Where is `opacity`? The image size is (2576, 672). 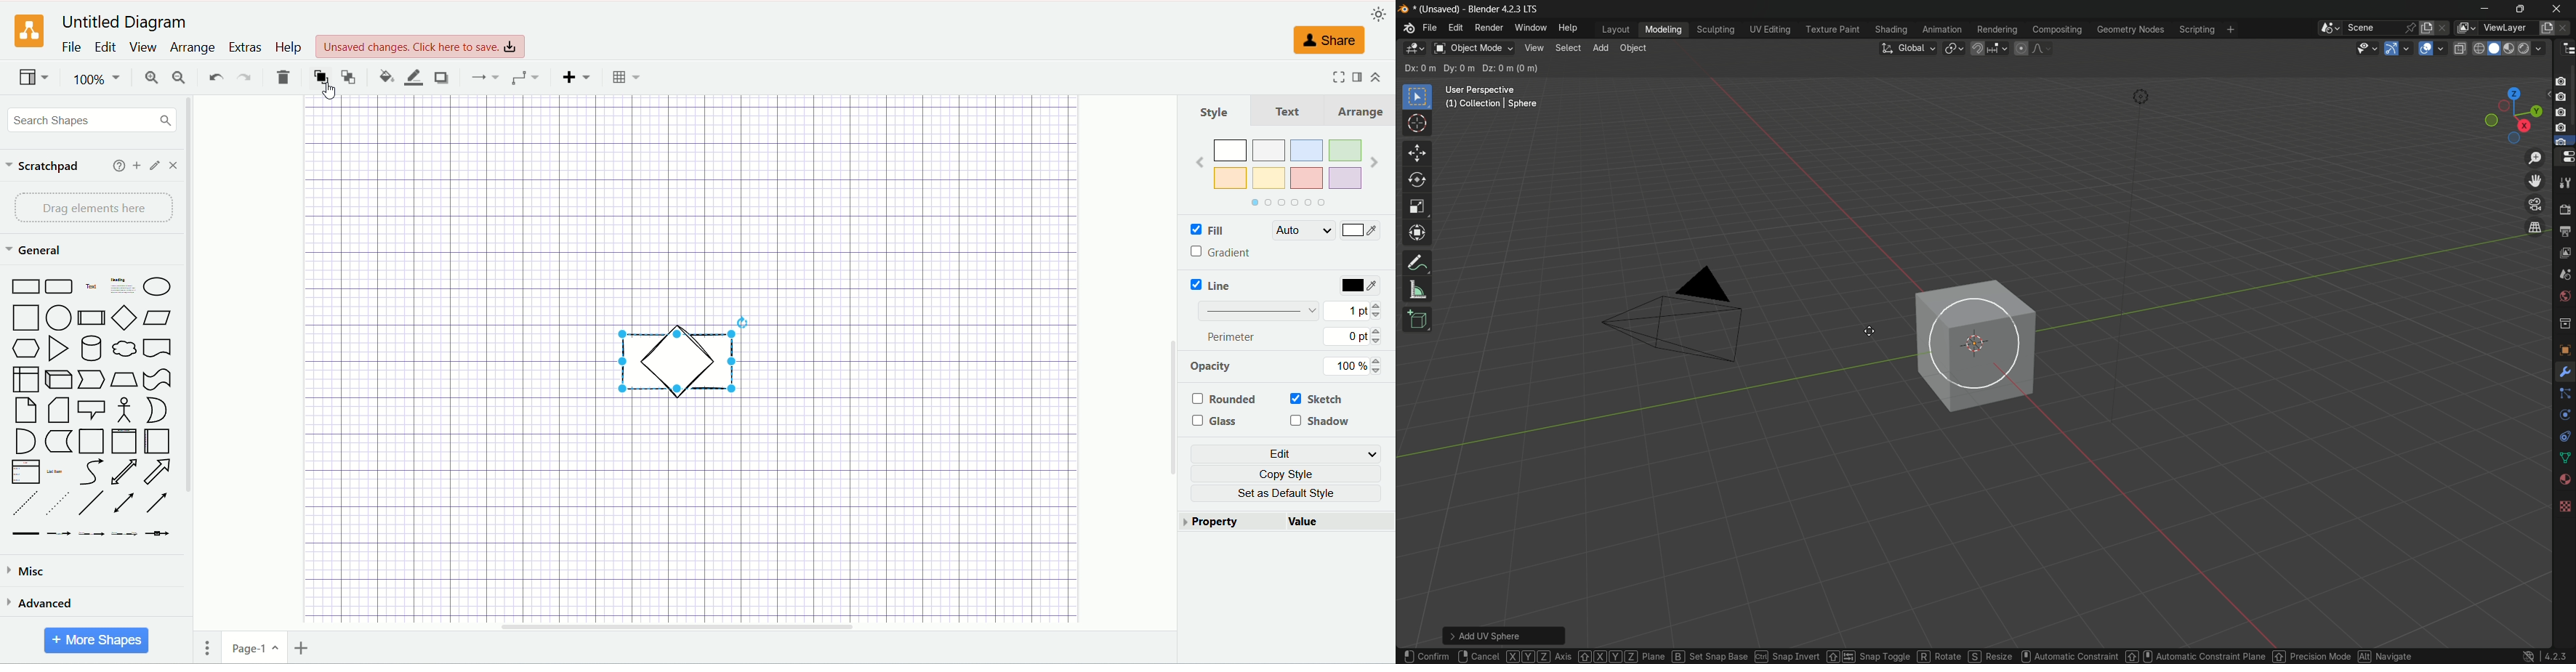 opacity is located at coordinates (1220, 365).